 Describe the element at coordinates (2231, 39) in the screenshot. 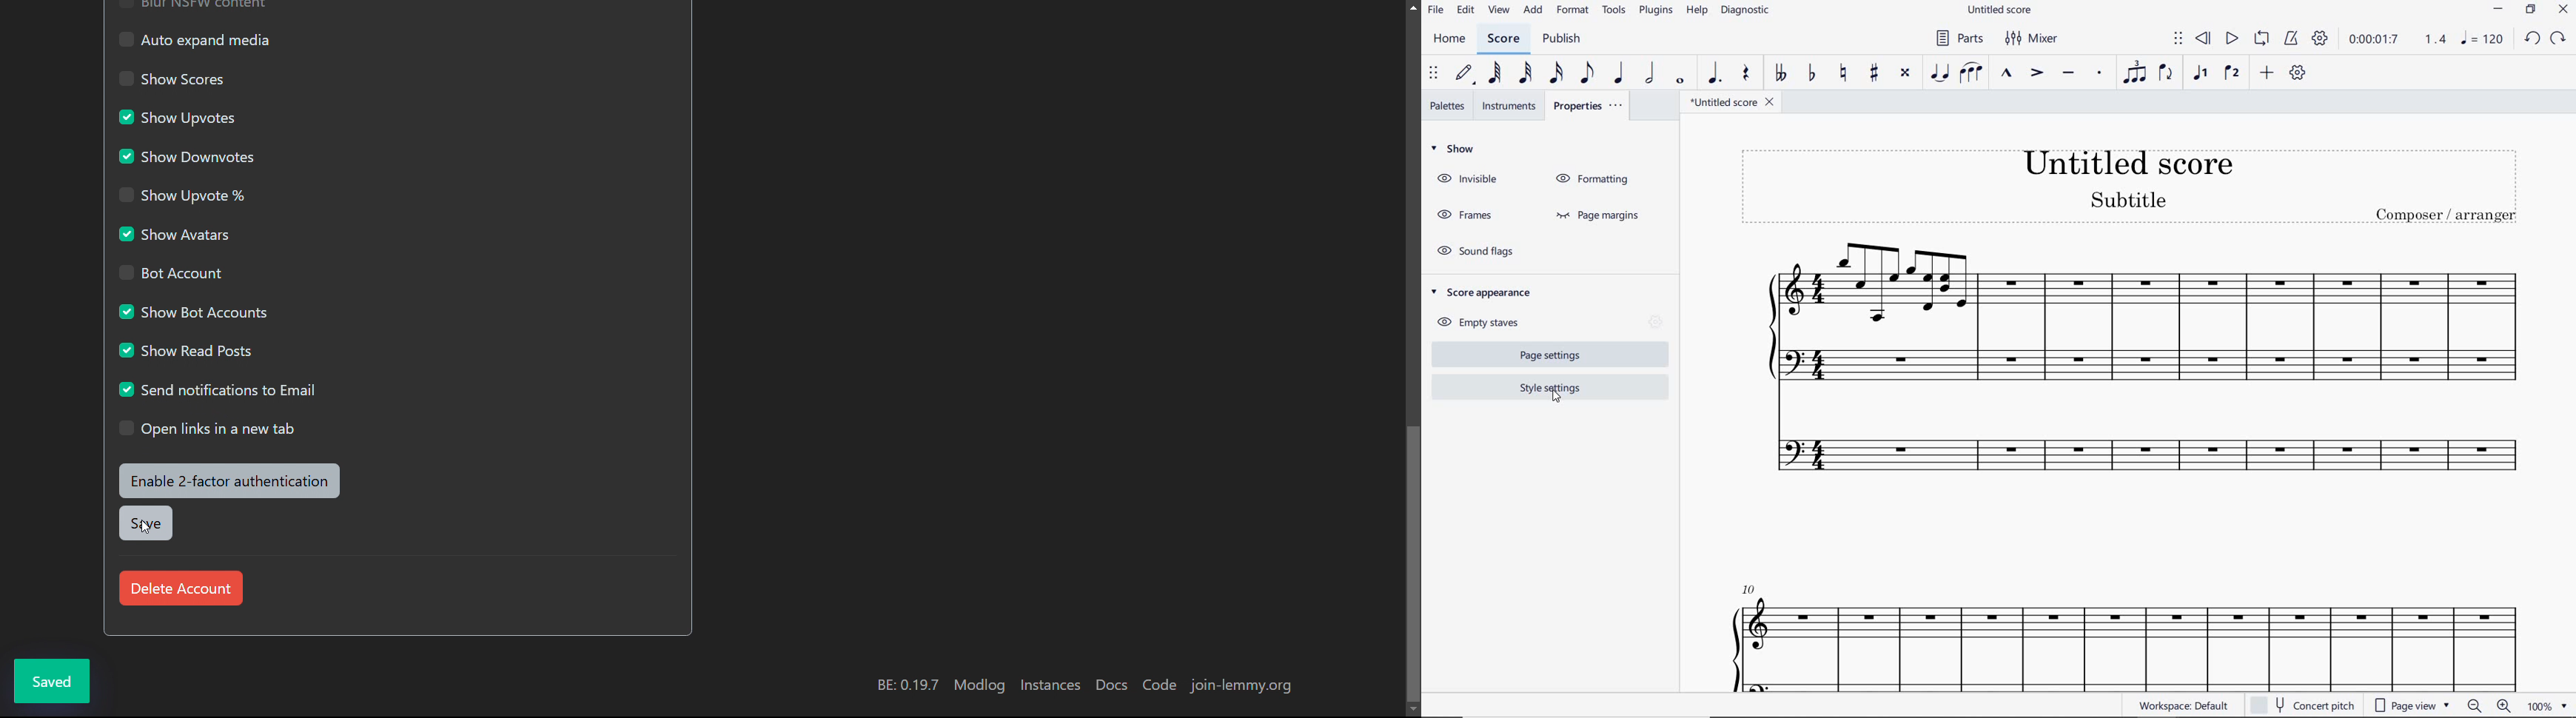

I see `PLAY` at that location.